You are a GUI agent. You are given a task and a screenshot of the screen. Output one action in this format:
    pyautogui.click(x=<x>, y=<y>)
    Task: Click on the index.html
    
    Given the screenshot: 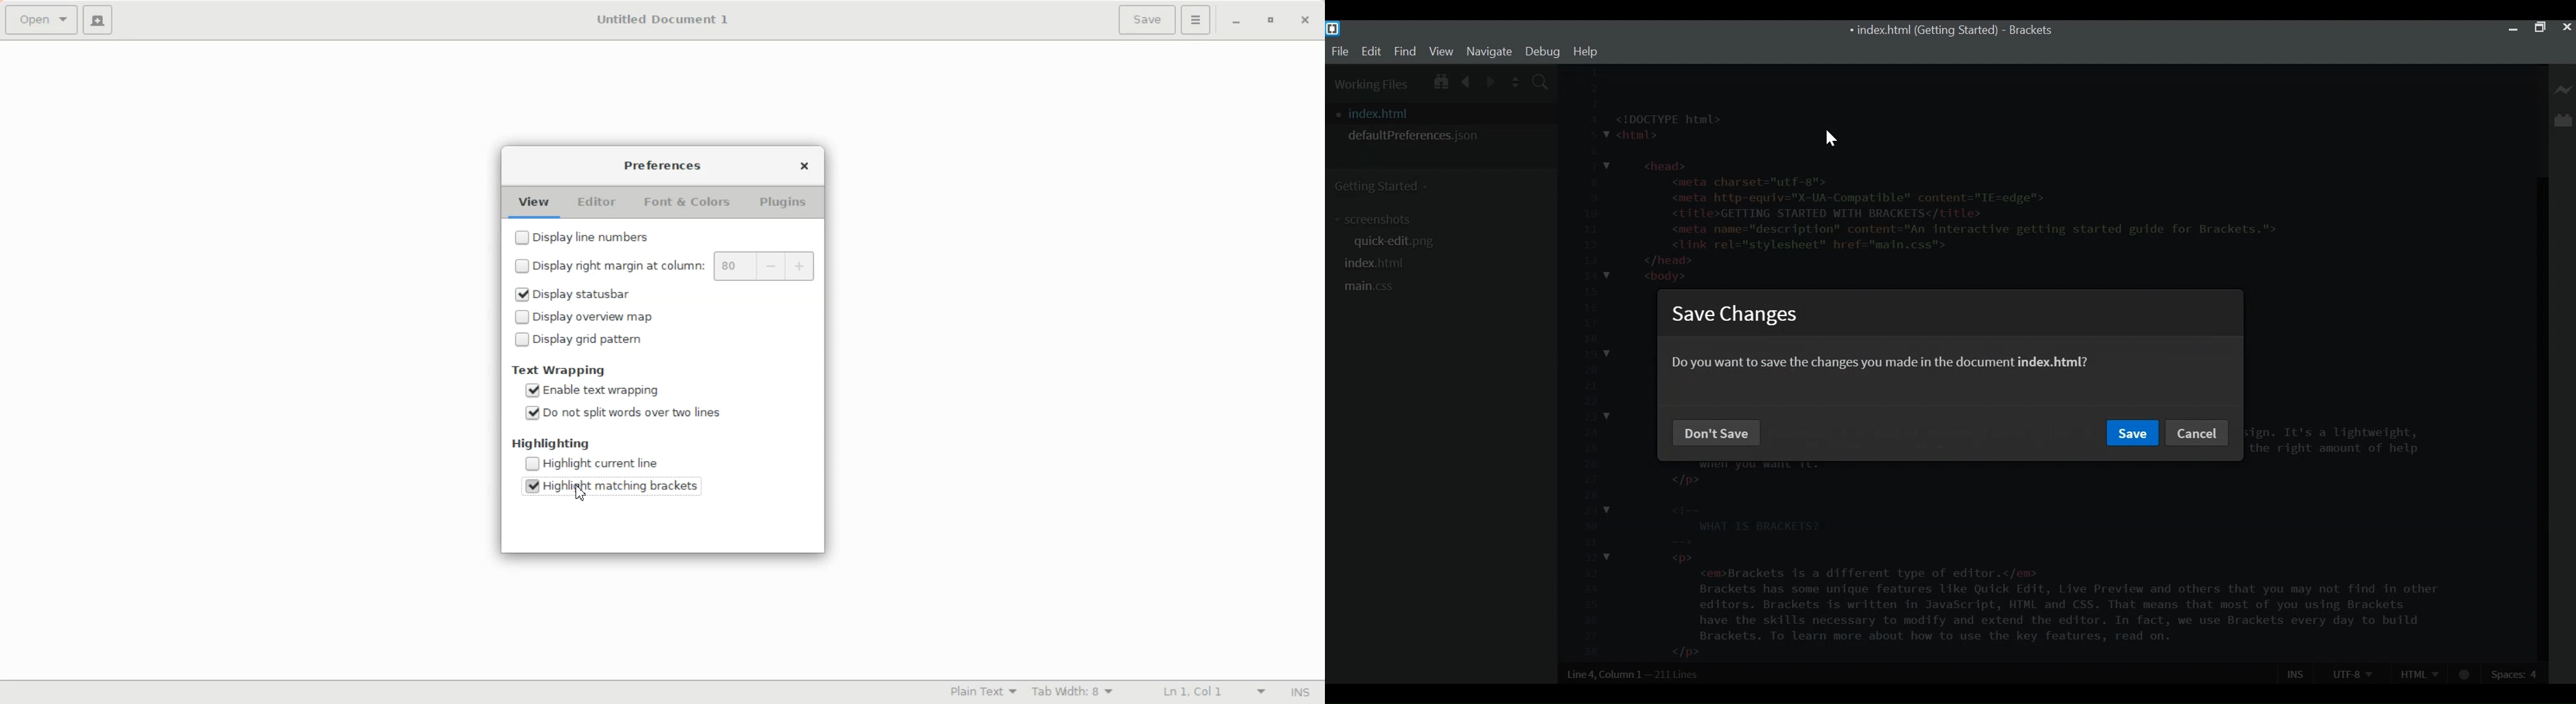 What is the action you would take?
    pyautogui.click(x=1445, y=113)
    